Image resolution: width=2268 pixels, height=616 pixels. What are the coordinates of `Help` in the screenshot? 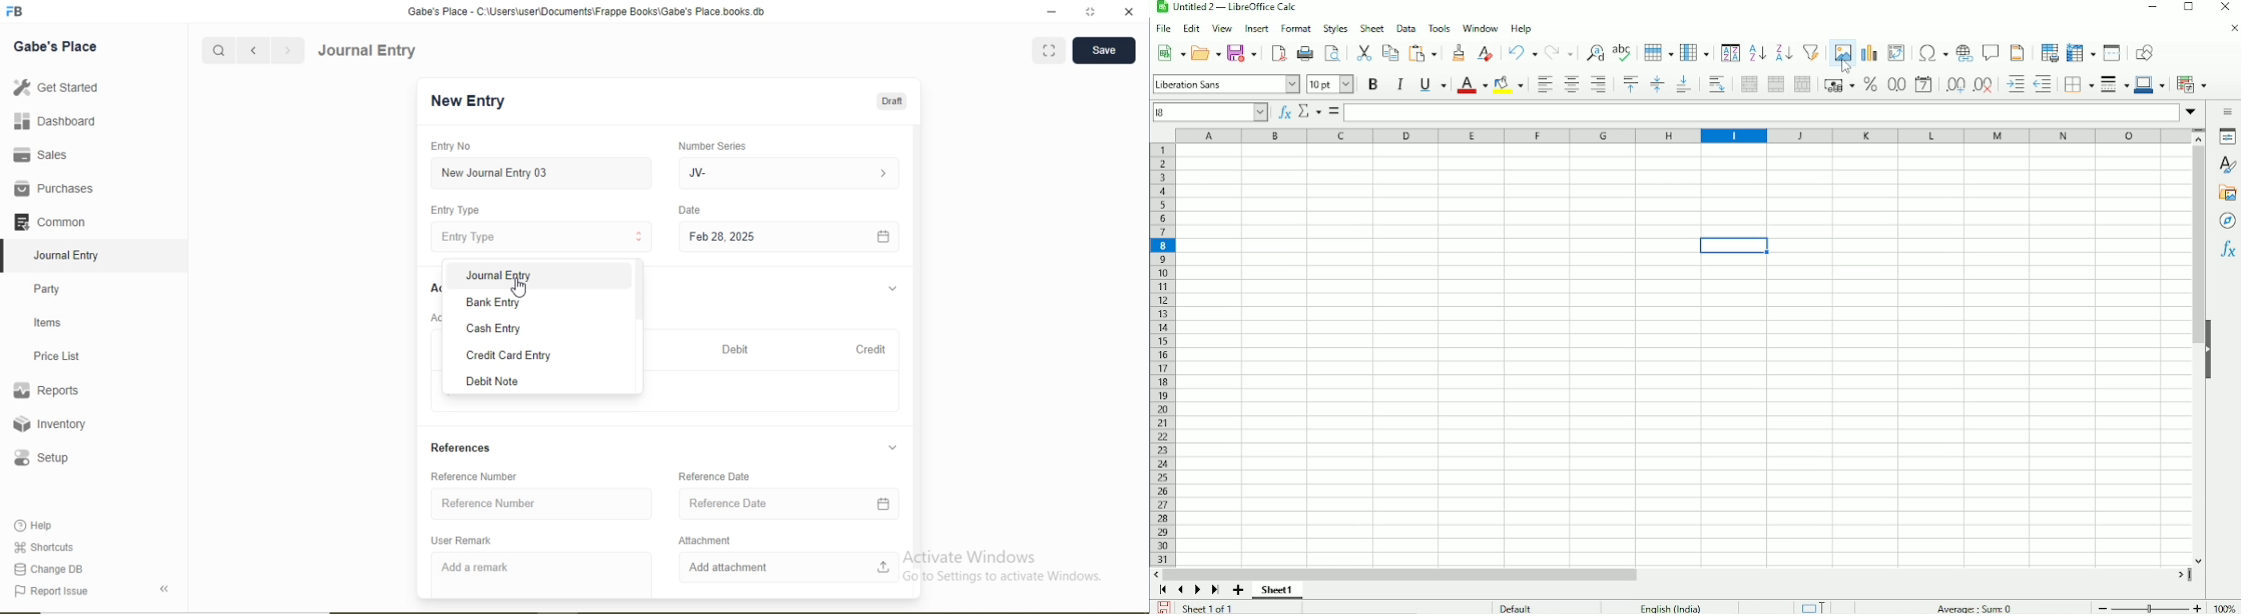 It's located at (1521, 28).